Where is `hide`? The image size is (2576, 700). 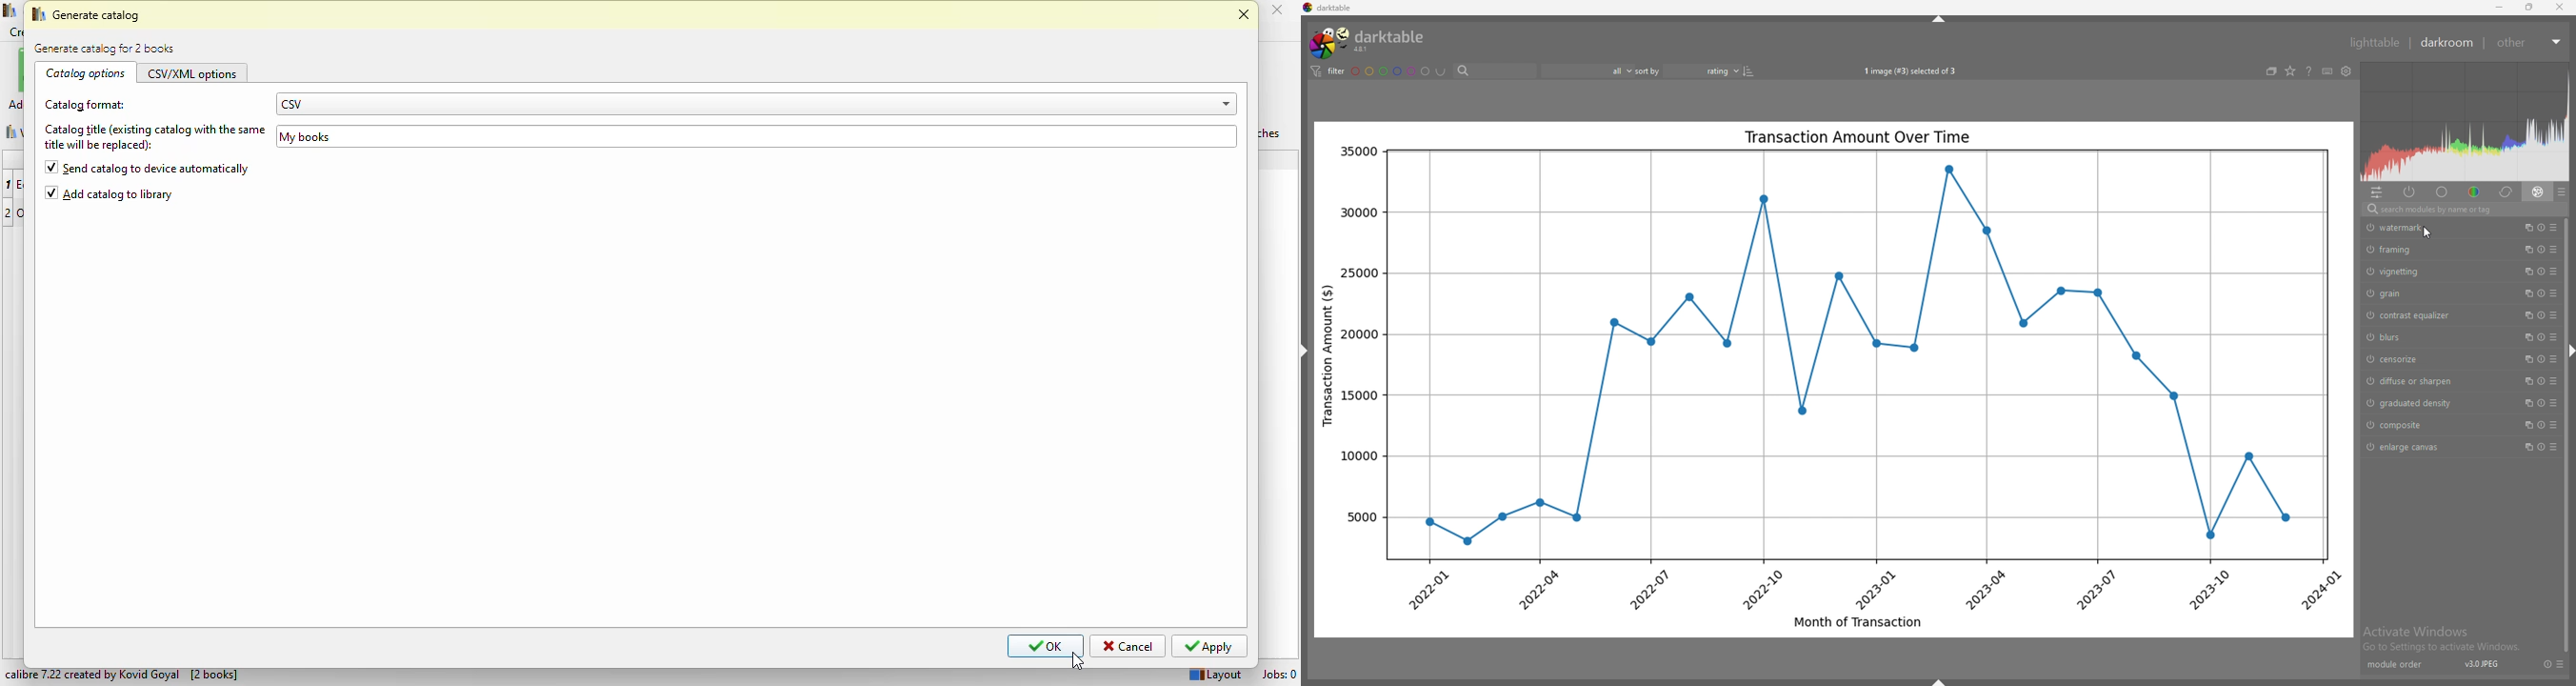
hide is located at coordinates (2569, 352).